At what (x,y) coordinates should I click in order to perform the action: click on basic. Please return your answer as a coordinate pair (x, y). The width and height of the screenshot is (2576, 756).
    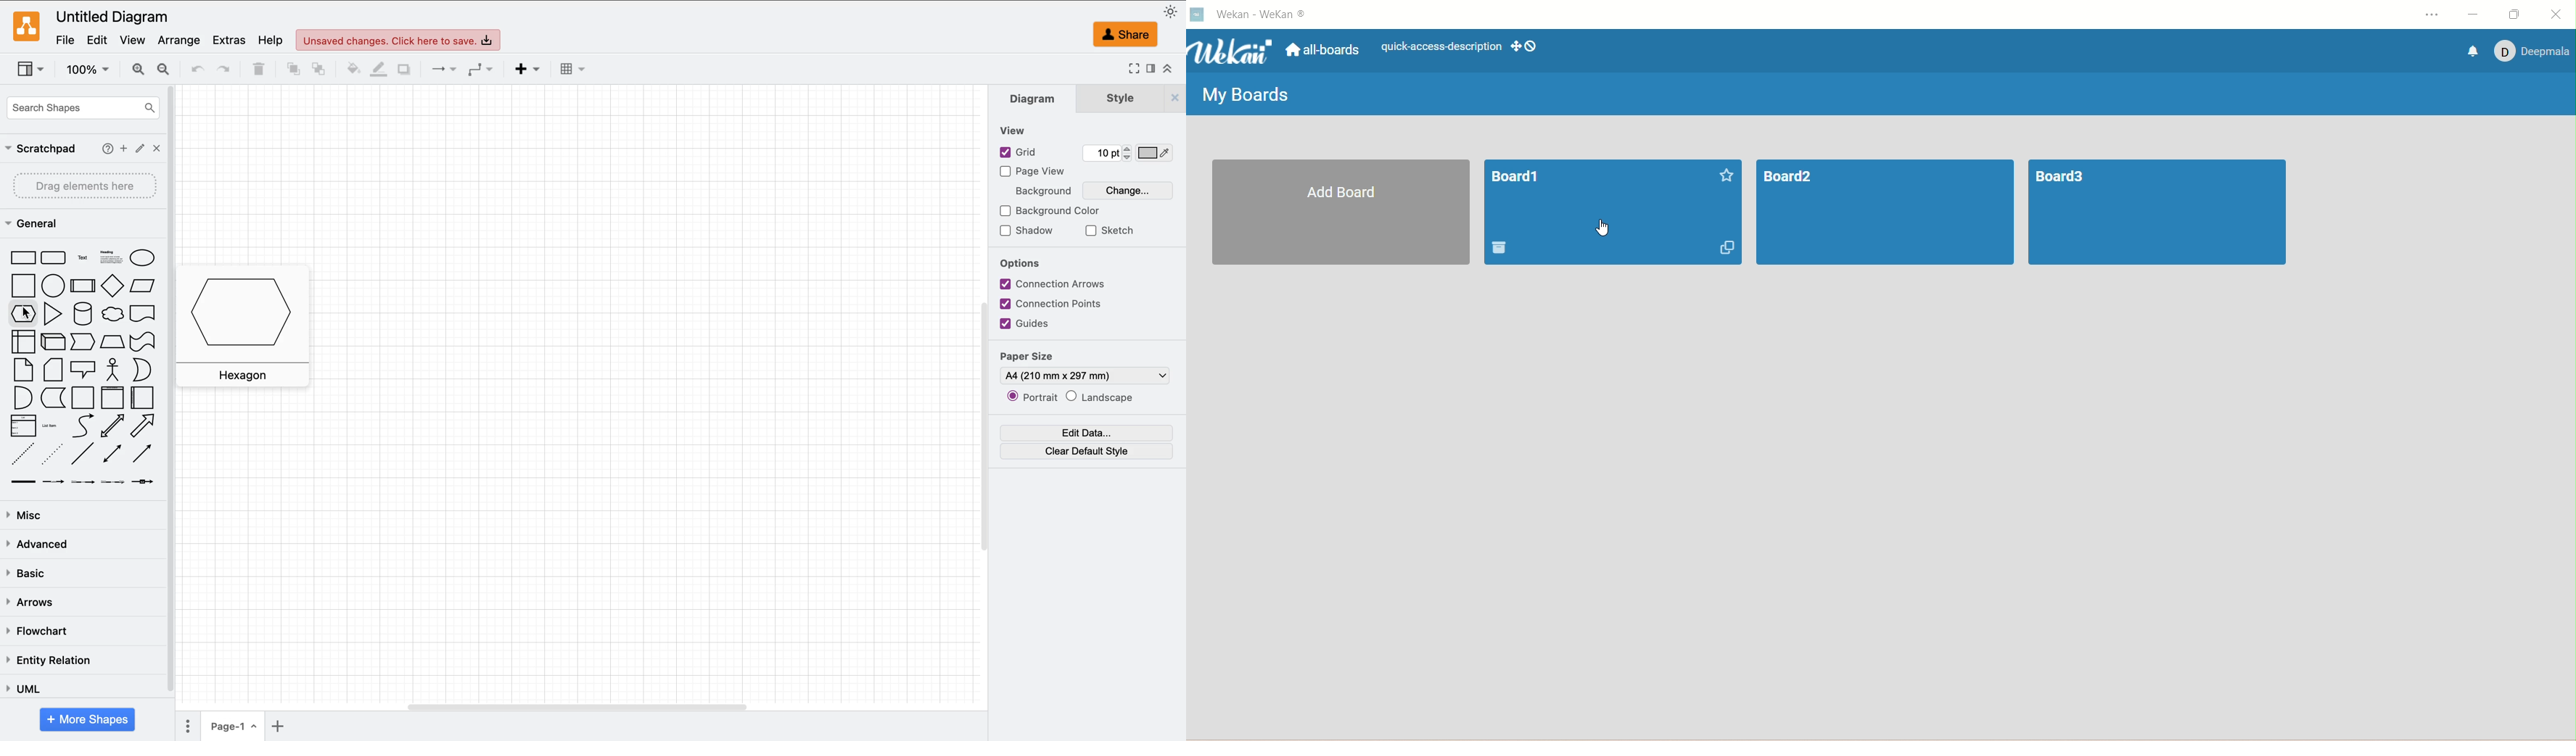
    Looking at the image, I should click on (34, 573).